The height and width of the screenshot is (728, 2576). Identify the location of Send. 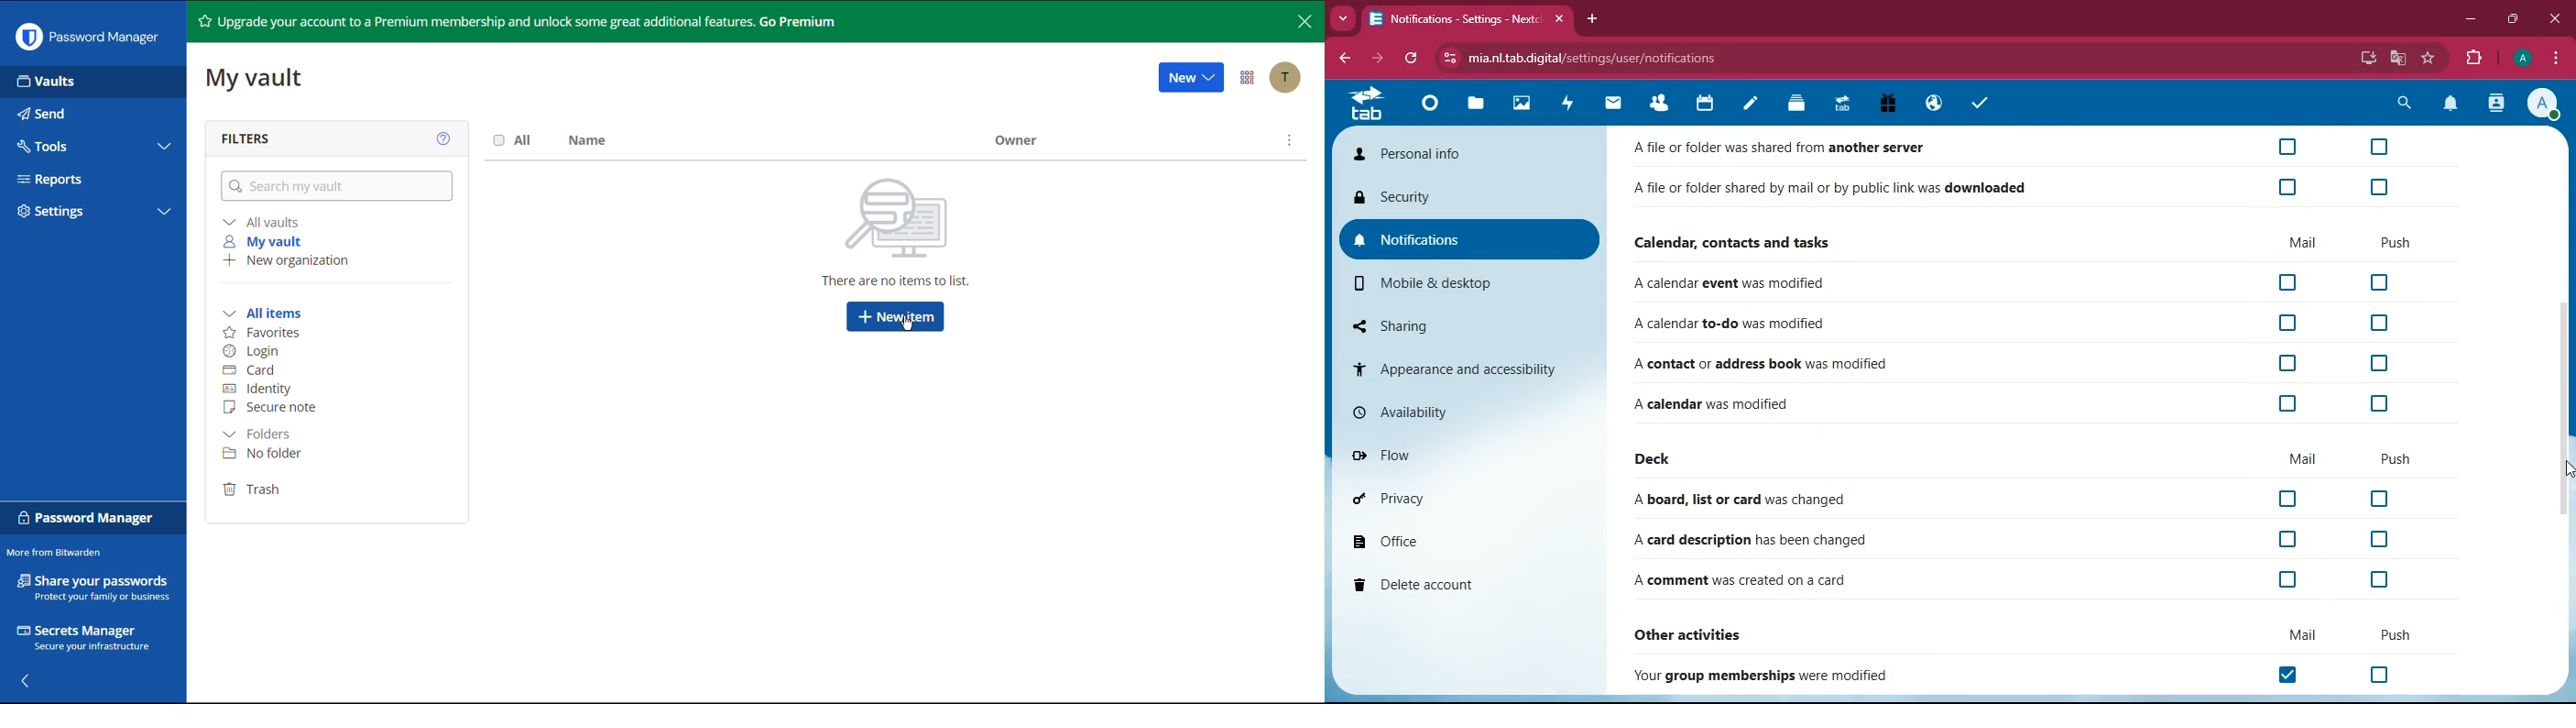
(92, 111).